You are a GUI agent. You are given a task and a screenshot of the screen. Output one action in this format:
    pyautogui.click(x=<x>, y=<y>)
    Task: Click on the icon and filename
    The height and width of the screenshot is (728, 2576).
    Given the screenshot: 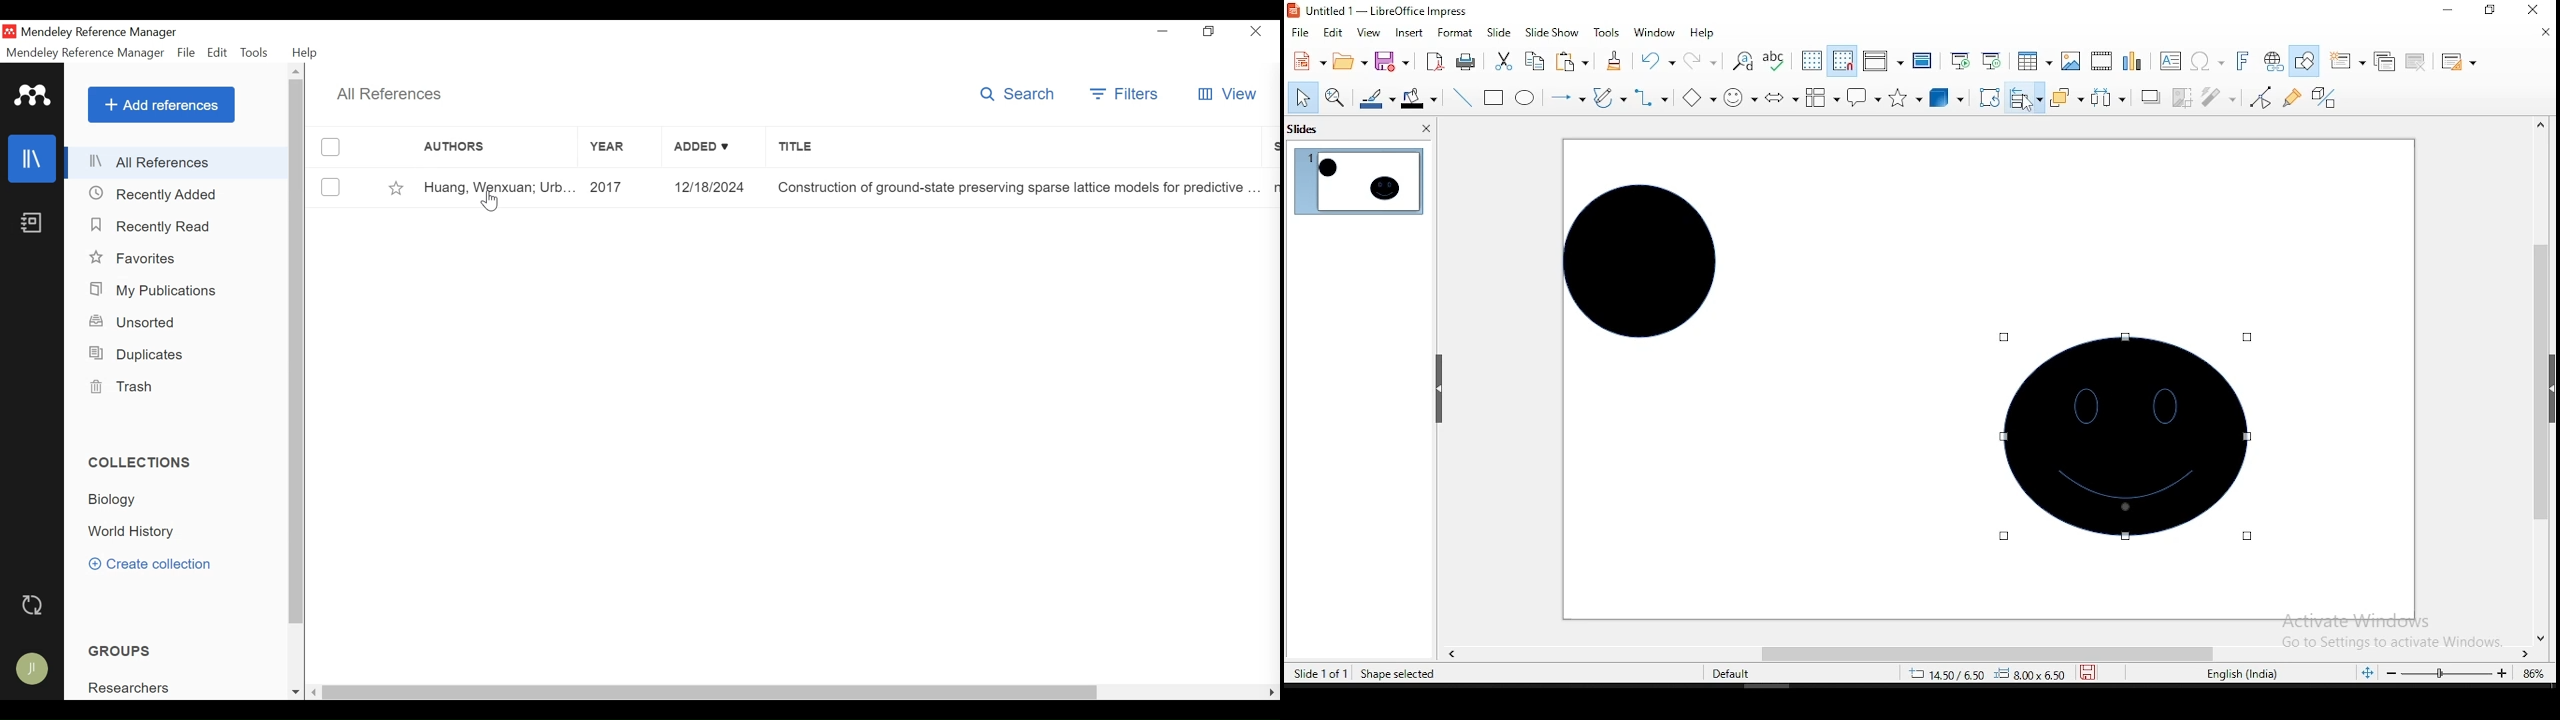 What is the action you would take?
    pyautogui.click(x=1378, y=11)
    